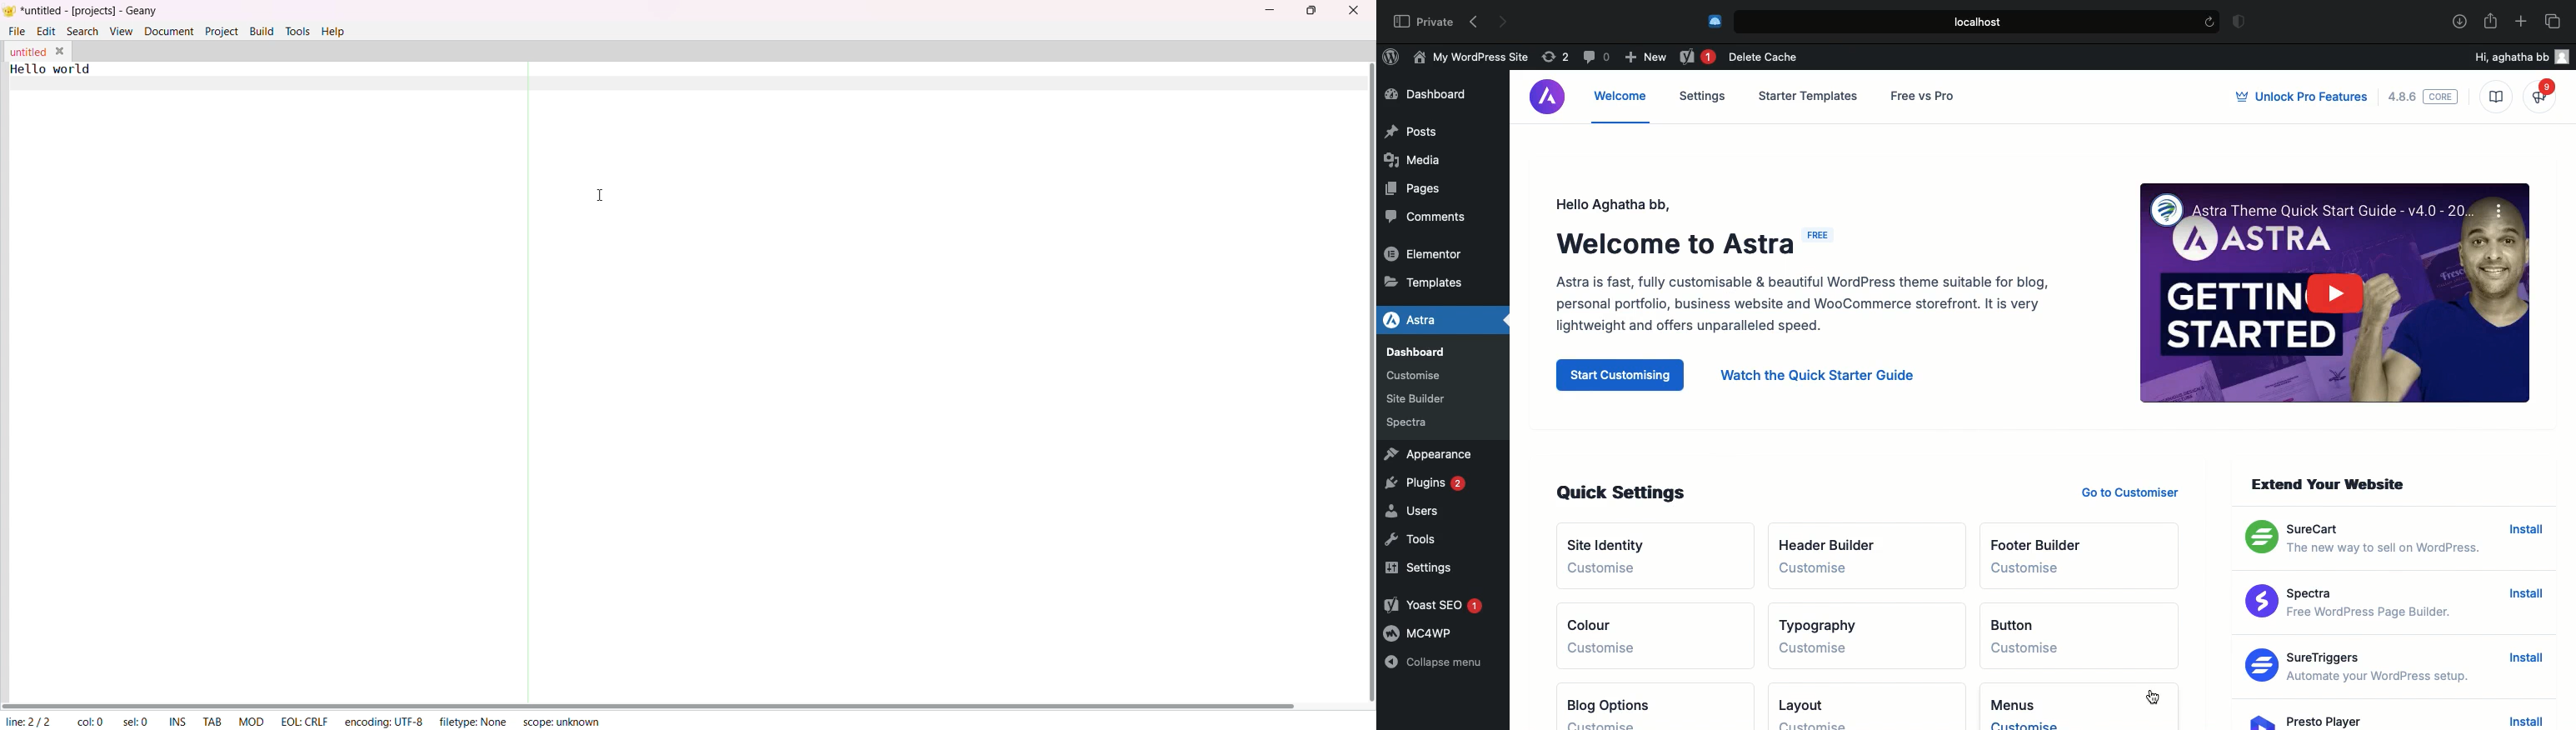  Describe the element at coordinates (2460, 22) in the screenshot. I see `Download` at that location.